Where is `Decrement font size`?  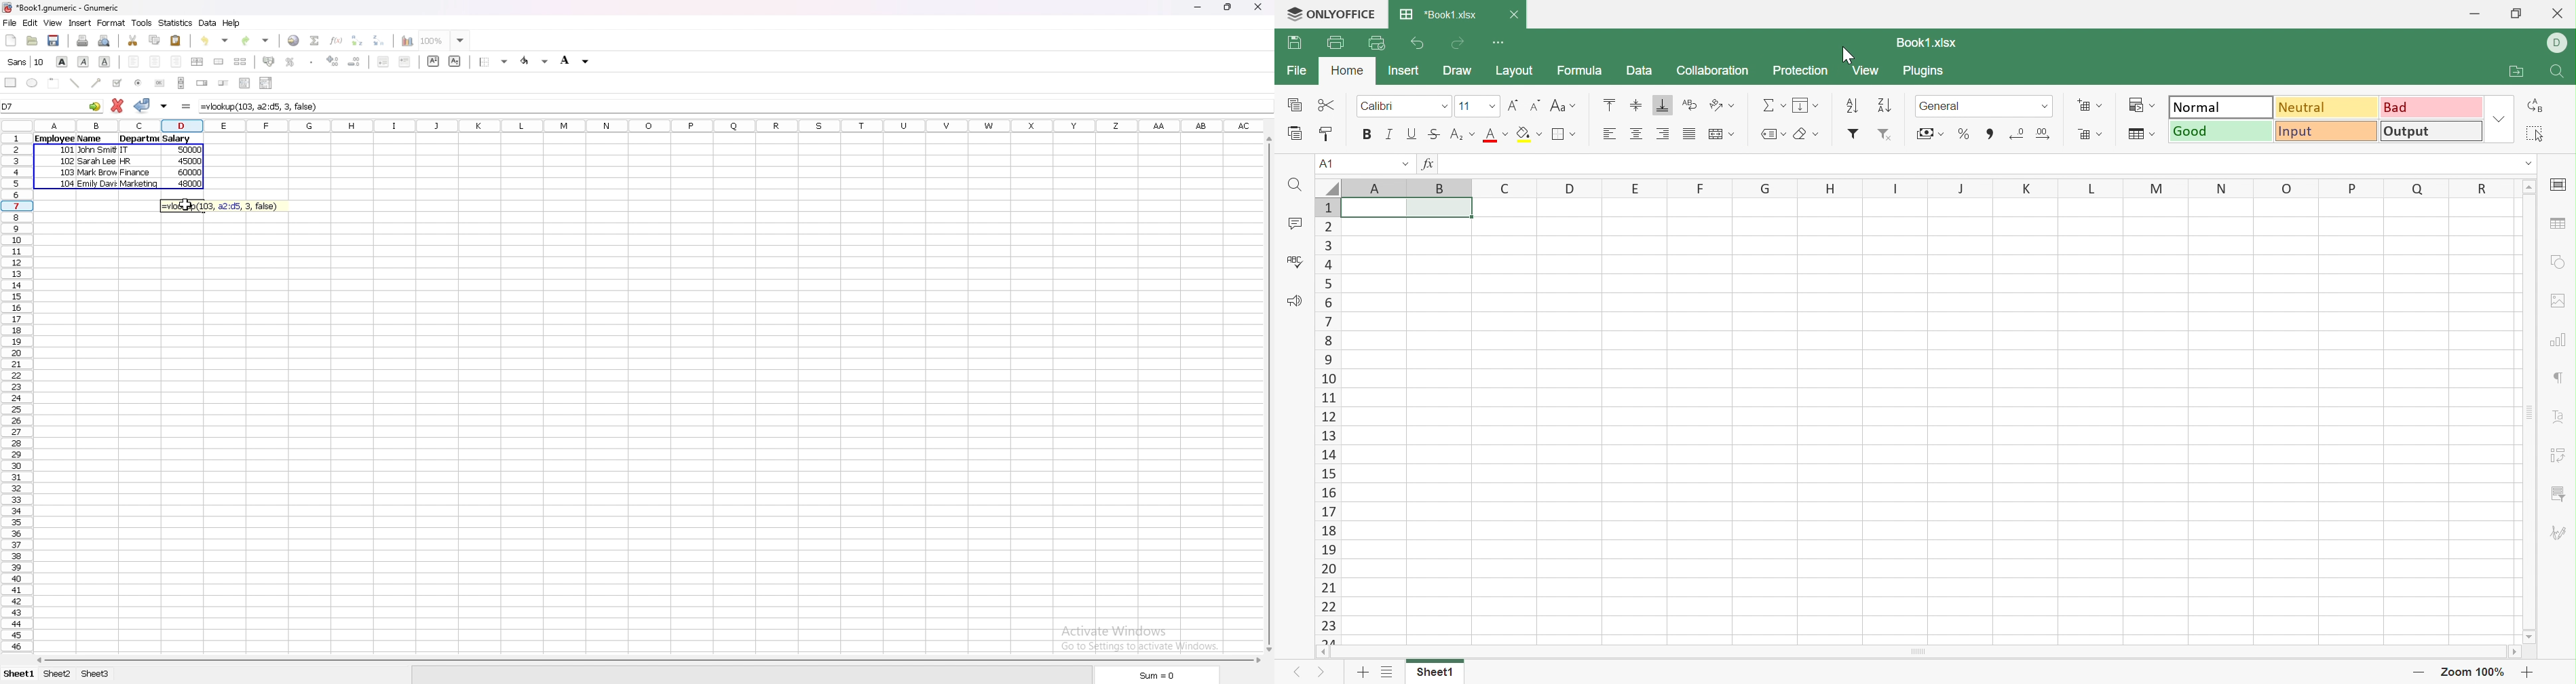 Decrement font size is located at coordinates (1535, 106).